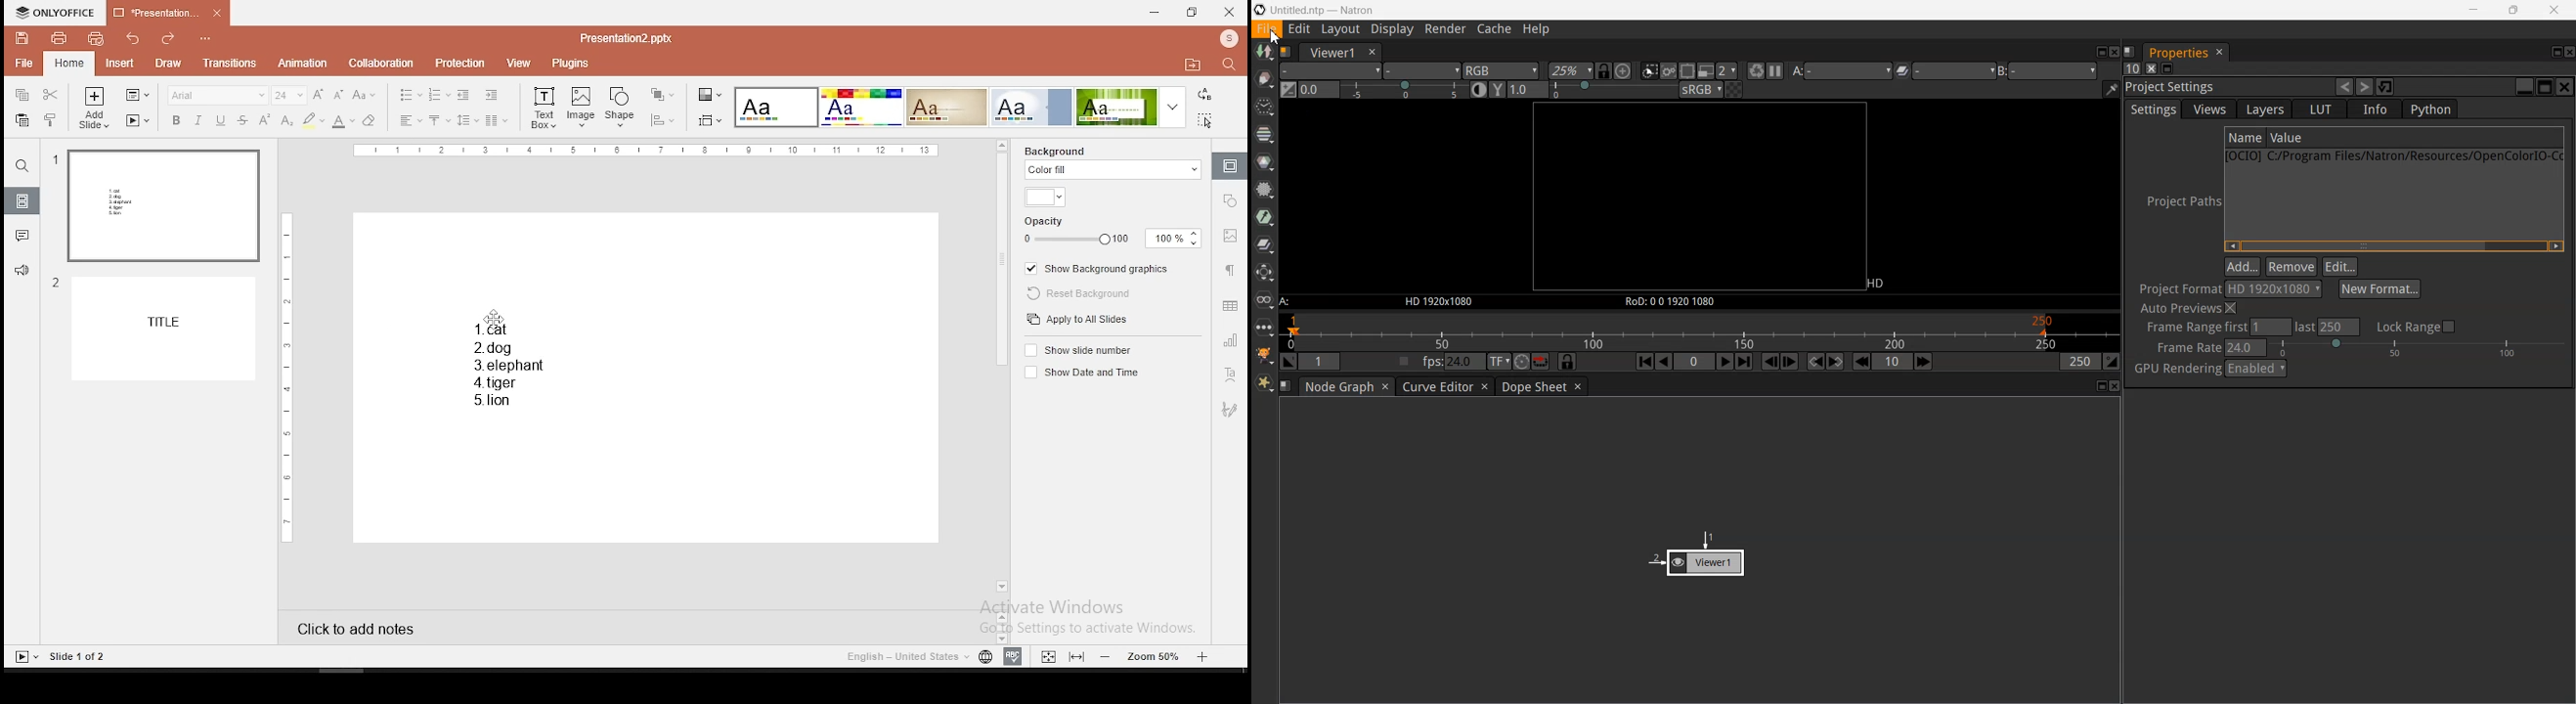  What do you see at coordinates (710, 94) in the screenshot?
I see `change color theme` at bounding box center [710, 94].